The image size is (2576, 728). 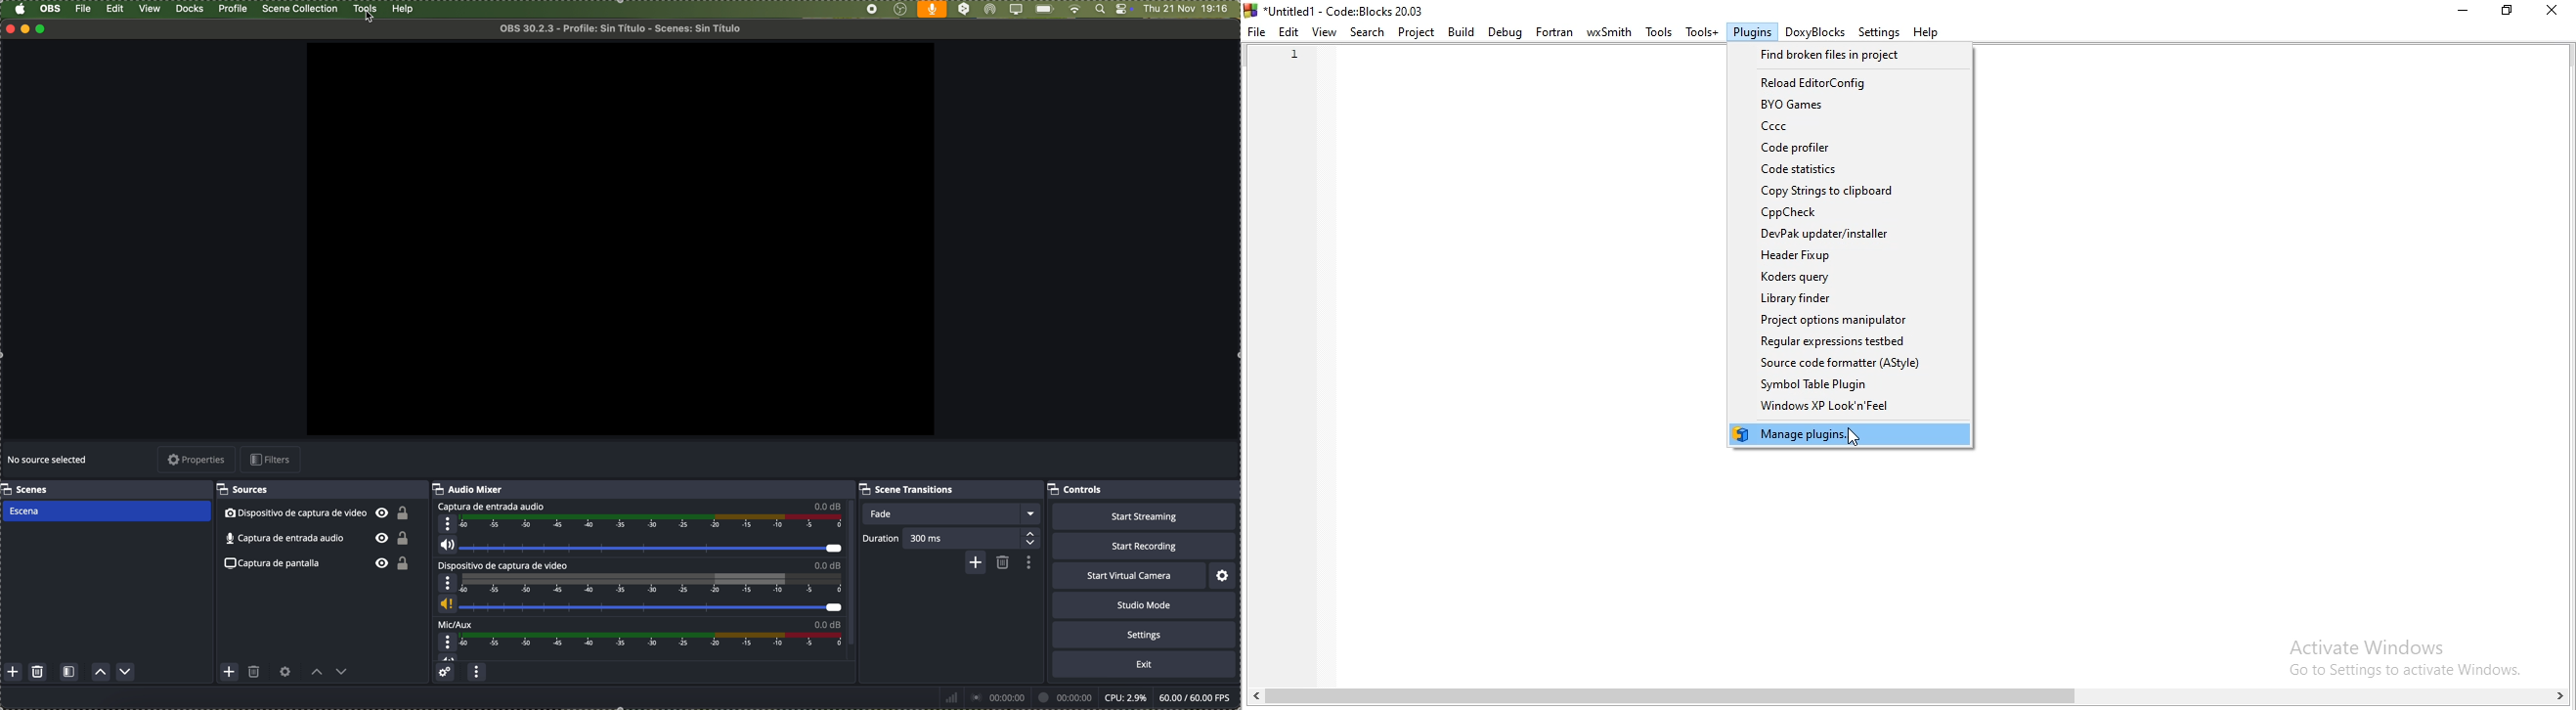 I want to click on screenshot, so click(x=320, y=564).